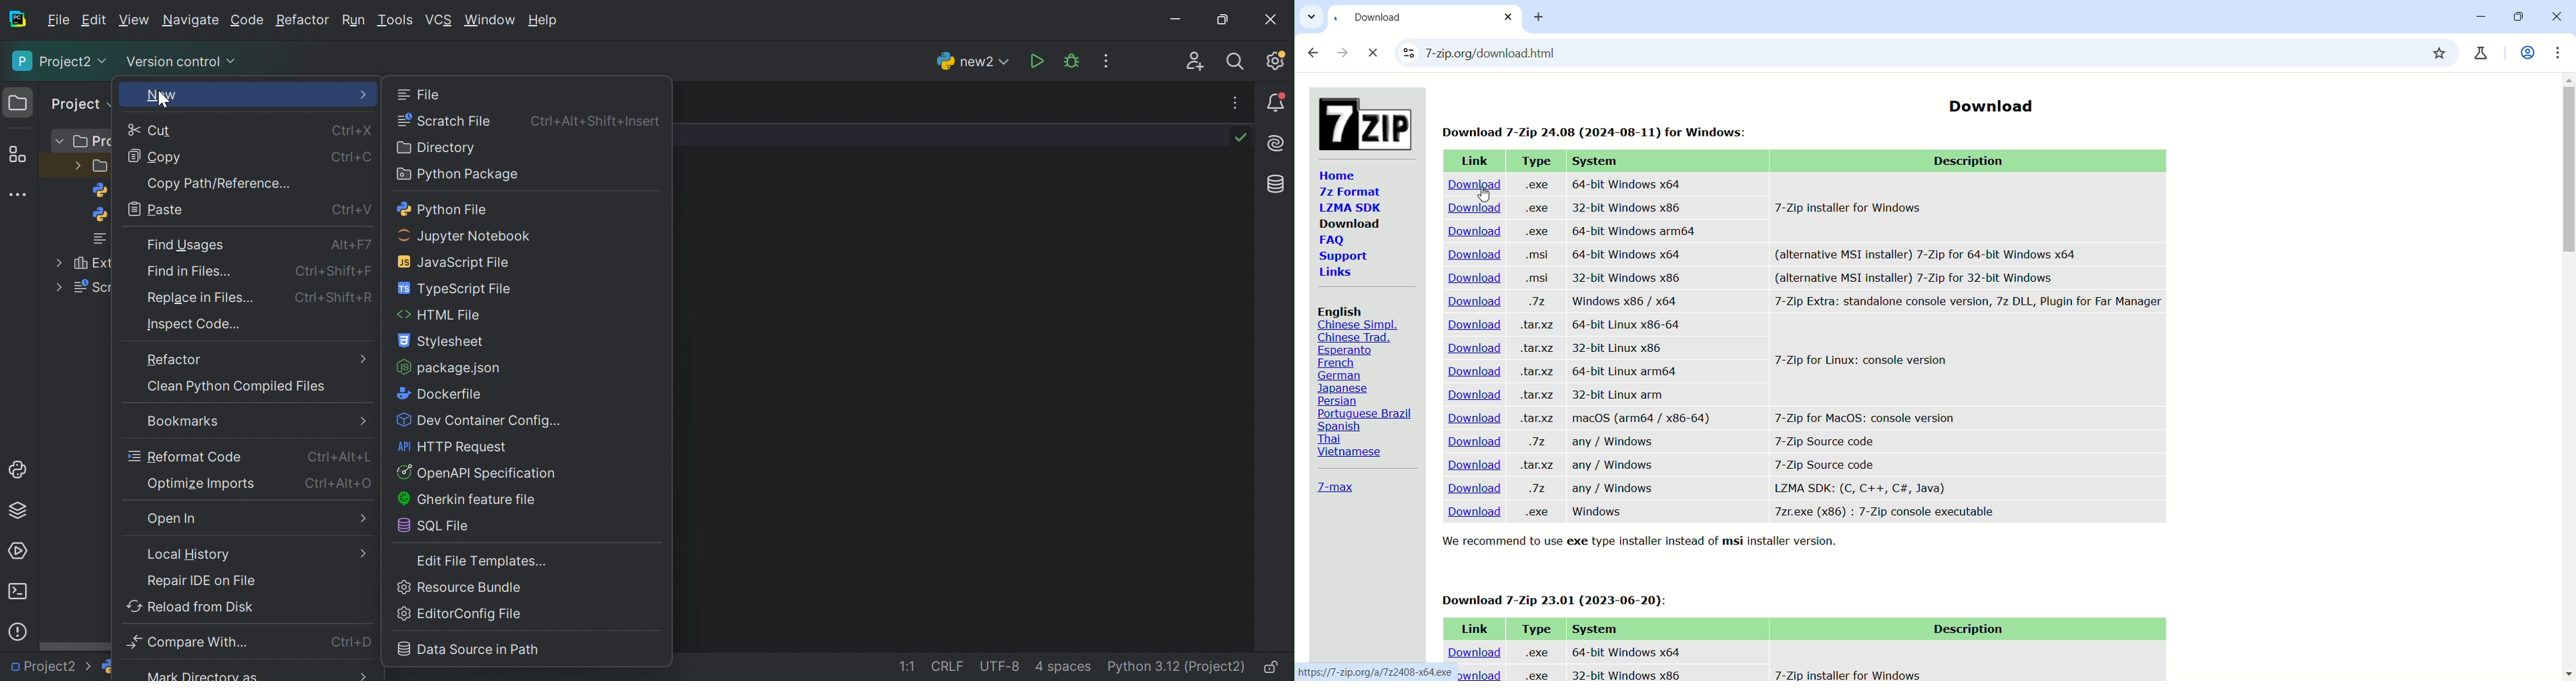 This screenshot has width=2576, height=700. Describe the element at coordinates (1471, 394) in the screenshot. I see `Download` at that location.